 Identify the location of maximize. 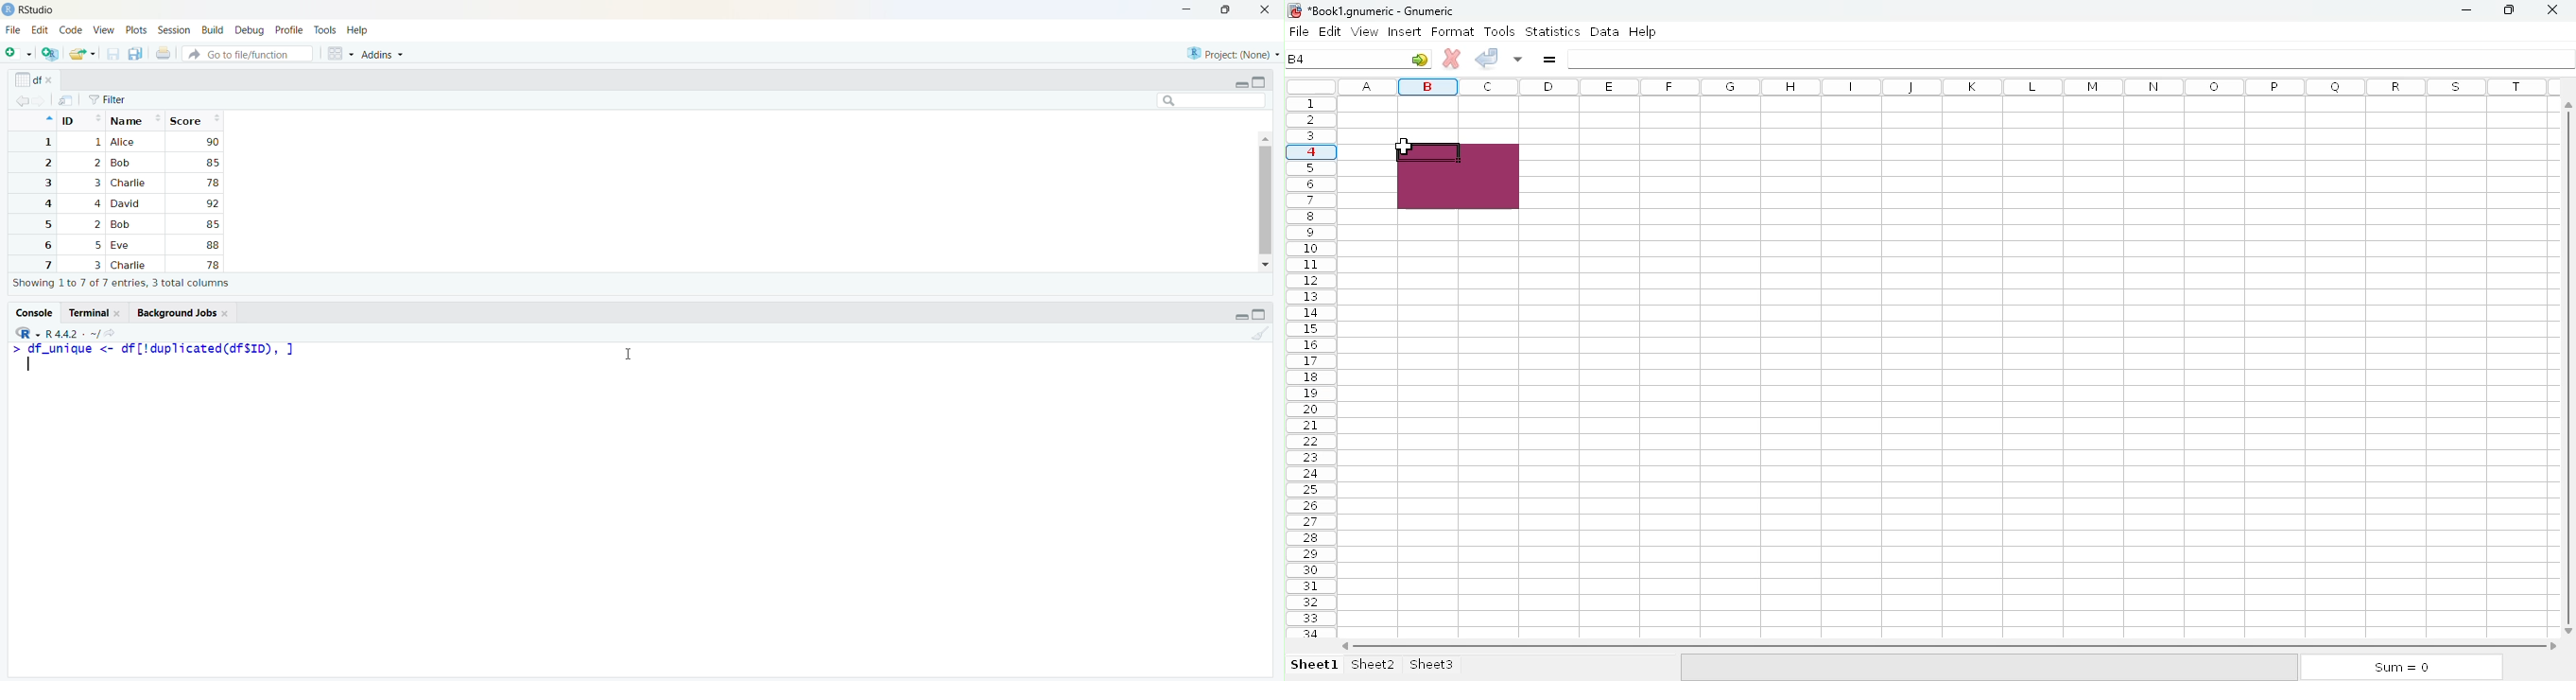
(1259, 314).